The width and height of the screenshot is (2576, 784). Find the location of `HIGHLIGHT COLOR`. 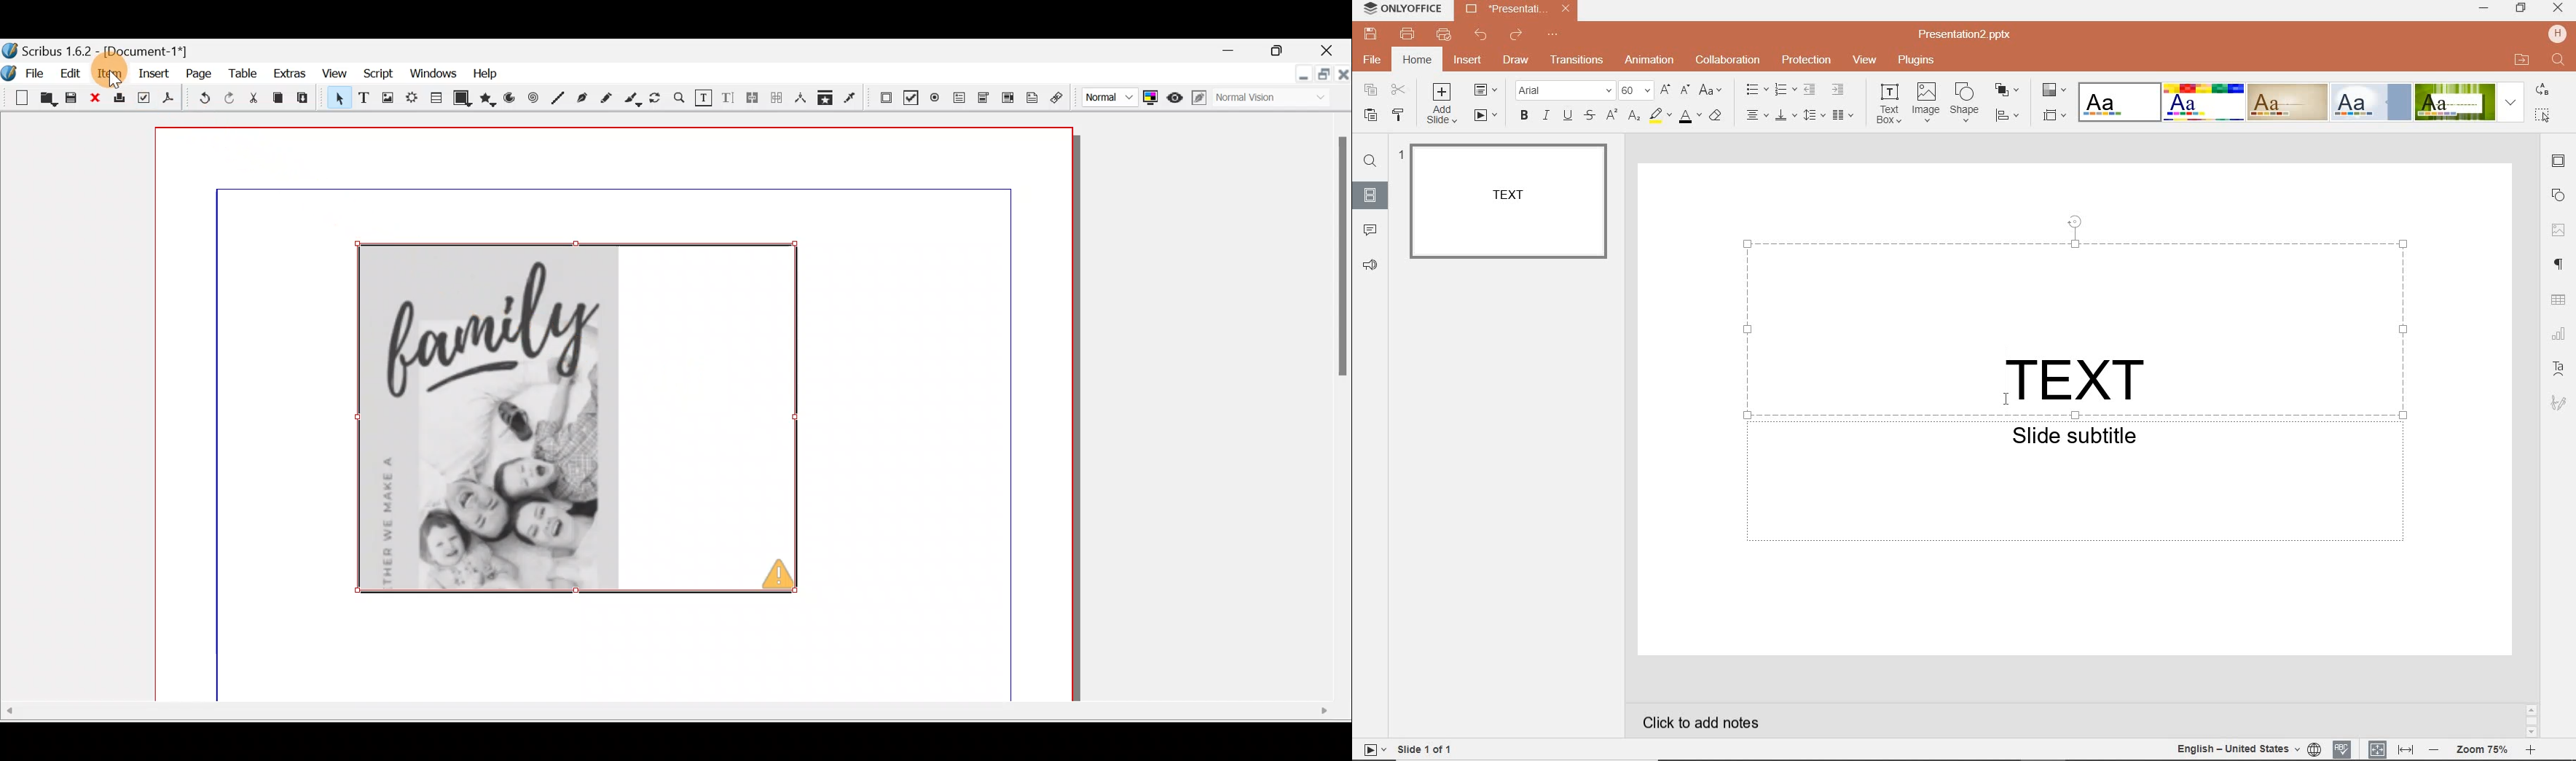

HIGHLIGHT COLOR is located at coordinates (1658, 117).